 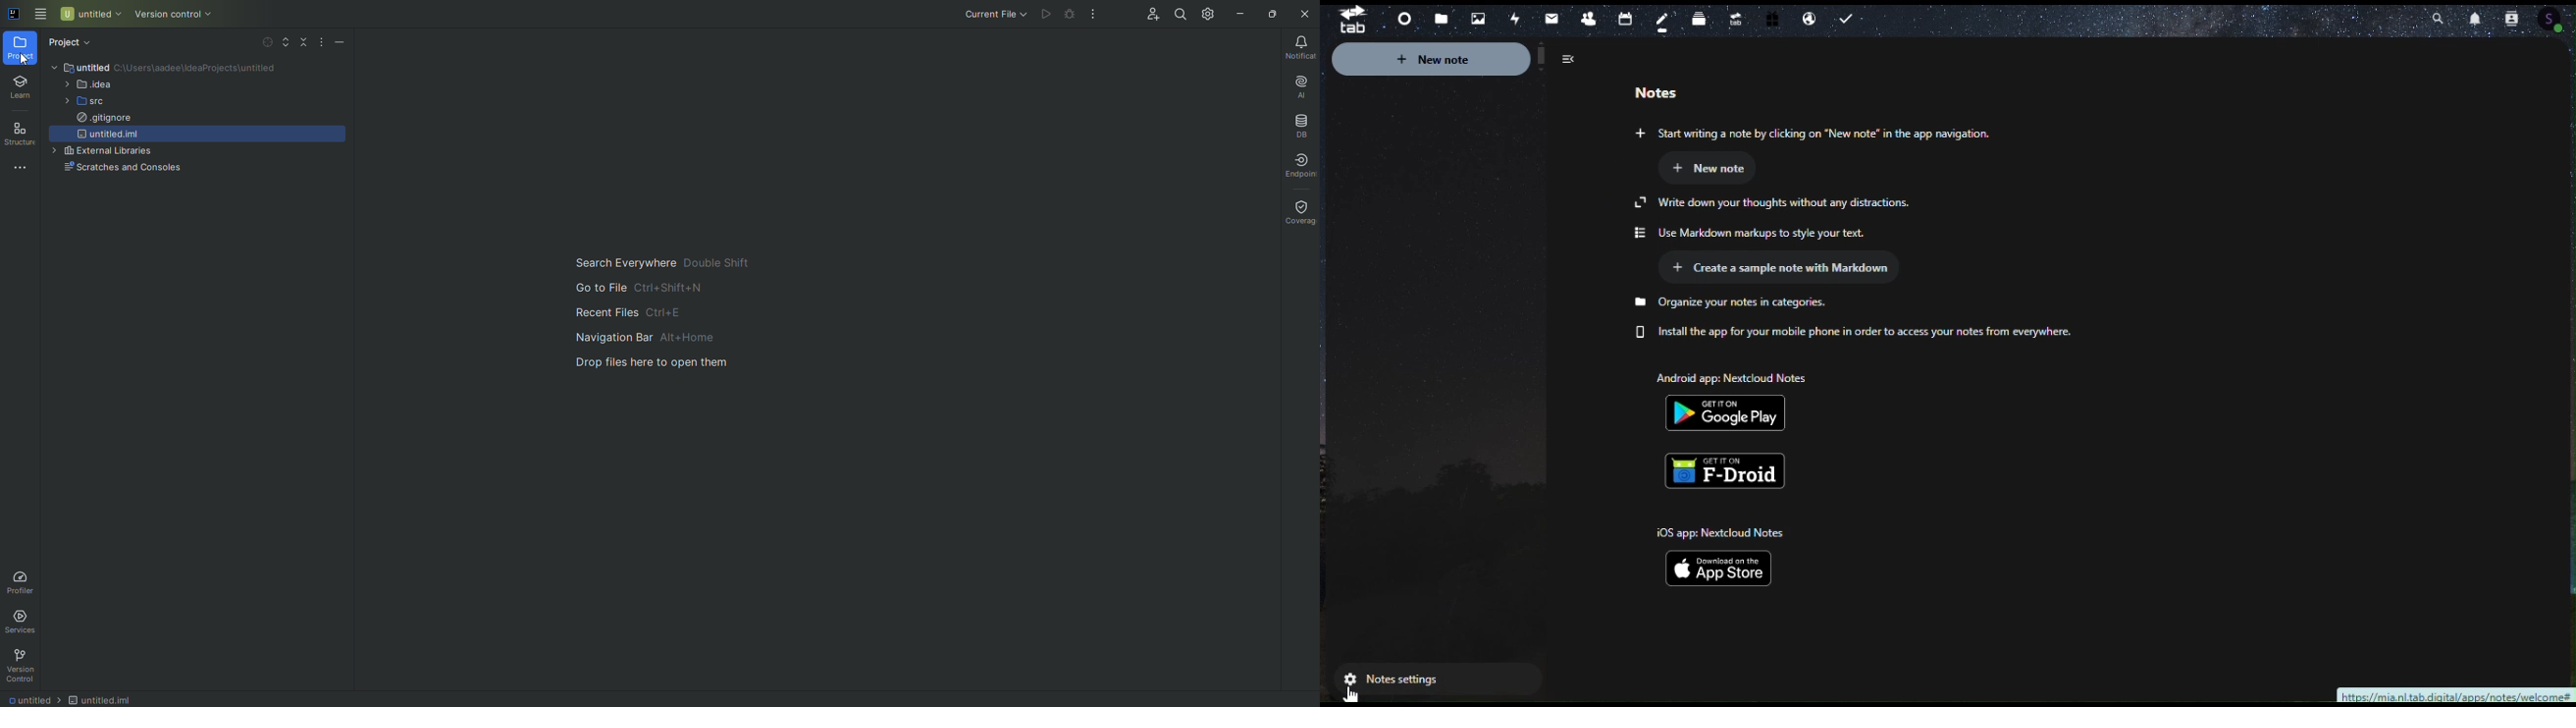 What do you see at coordinates (1474, 17) in the screenshot?
I see `Photos` at bounding box center [1474, 17].